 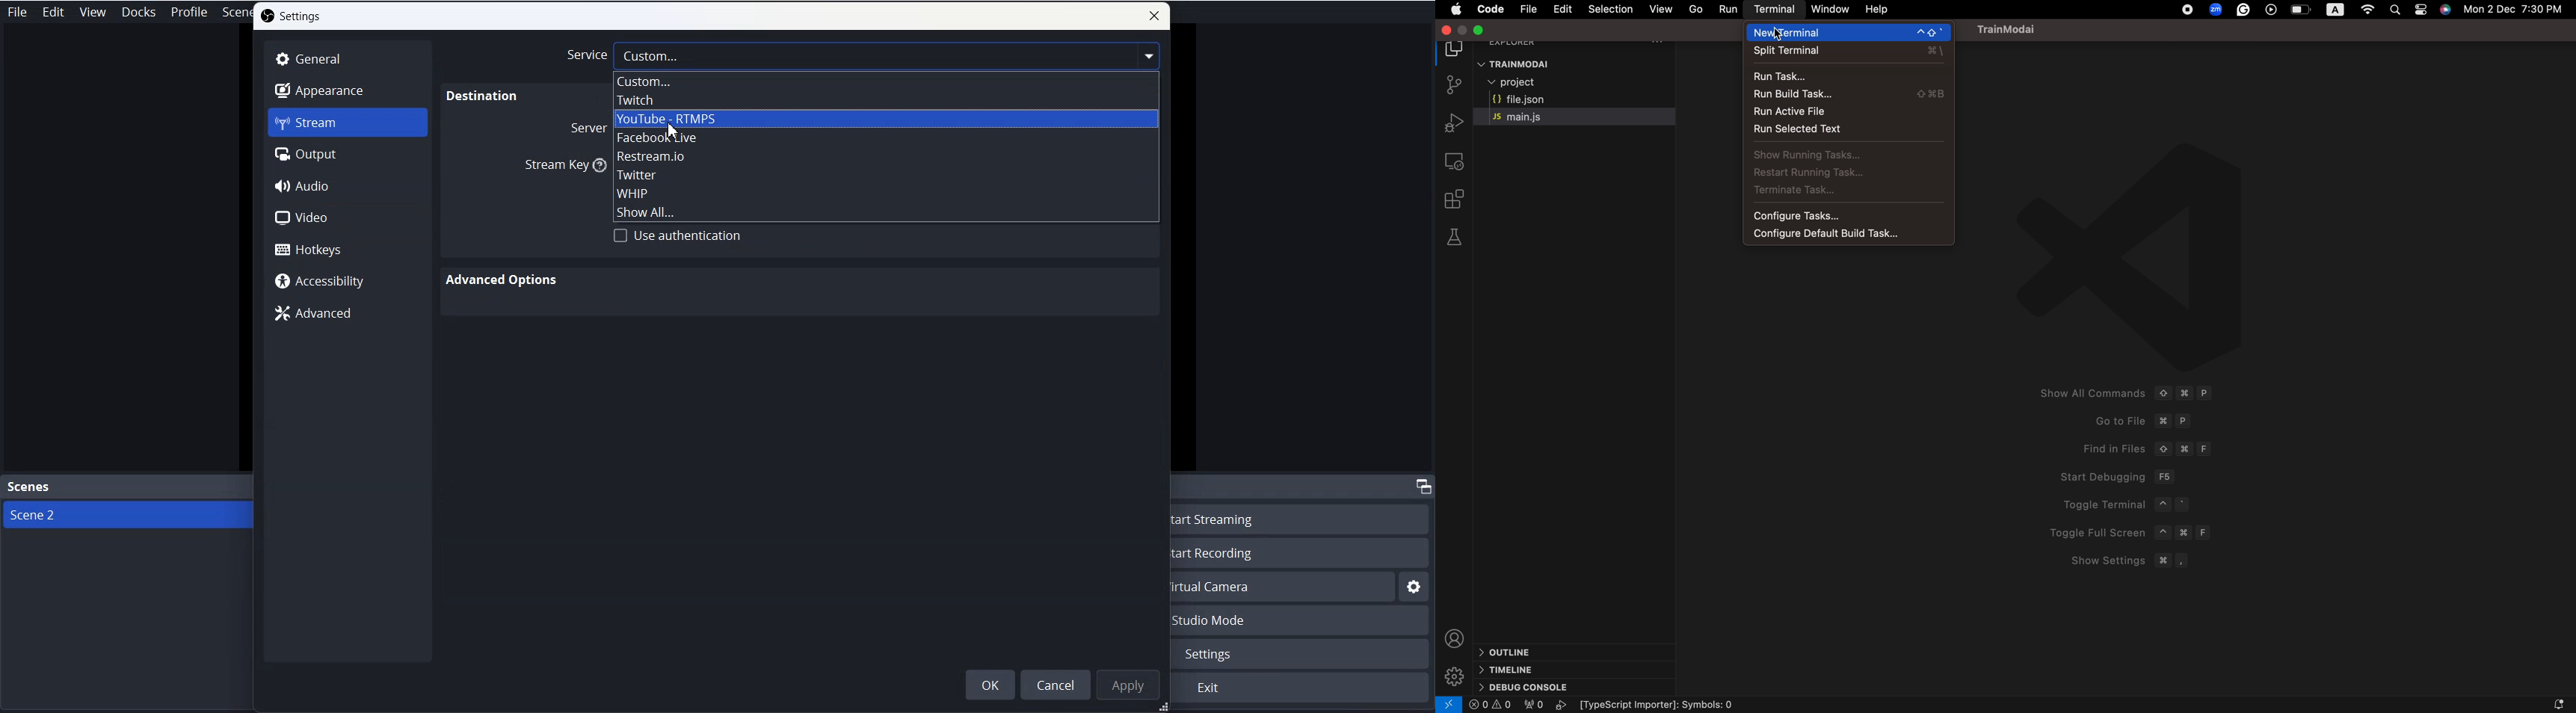 I want to click on Video, so click(x=346, y=217).